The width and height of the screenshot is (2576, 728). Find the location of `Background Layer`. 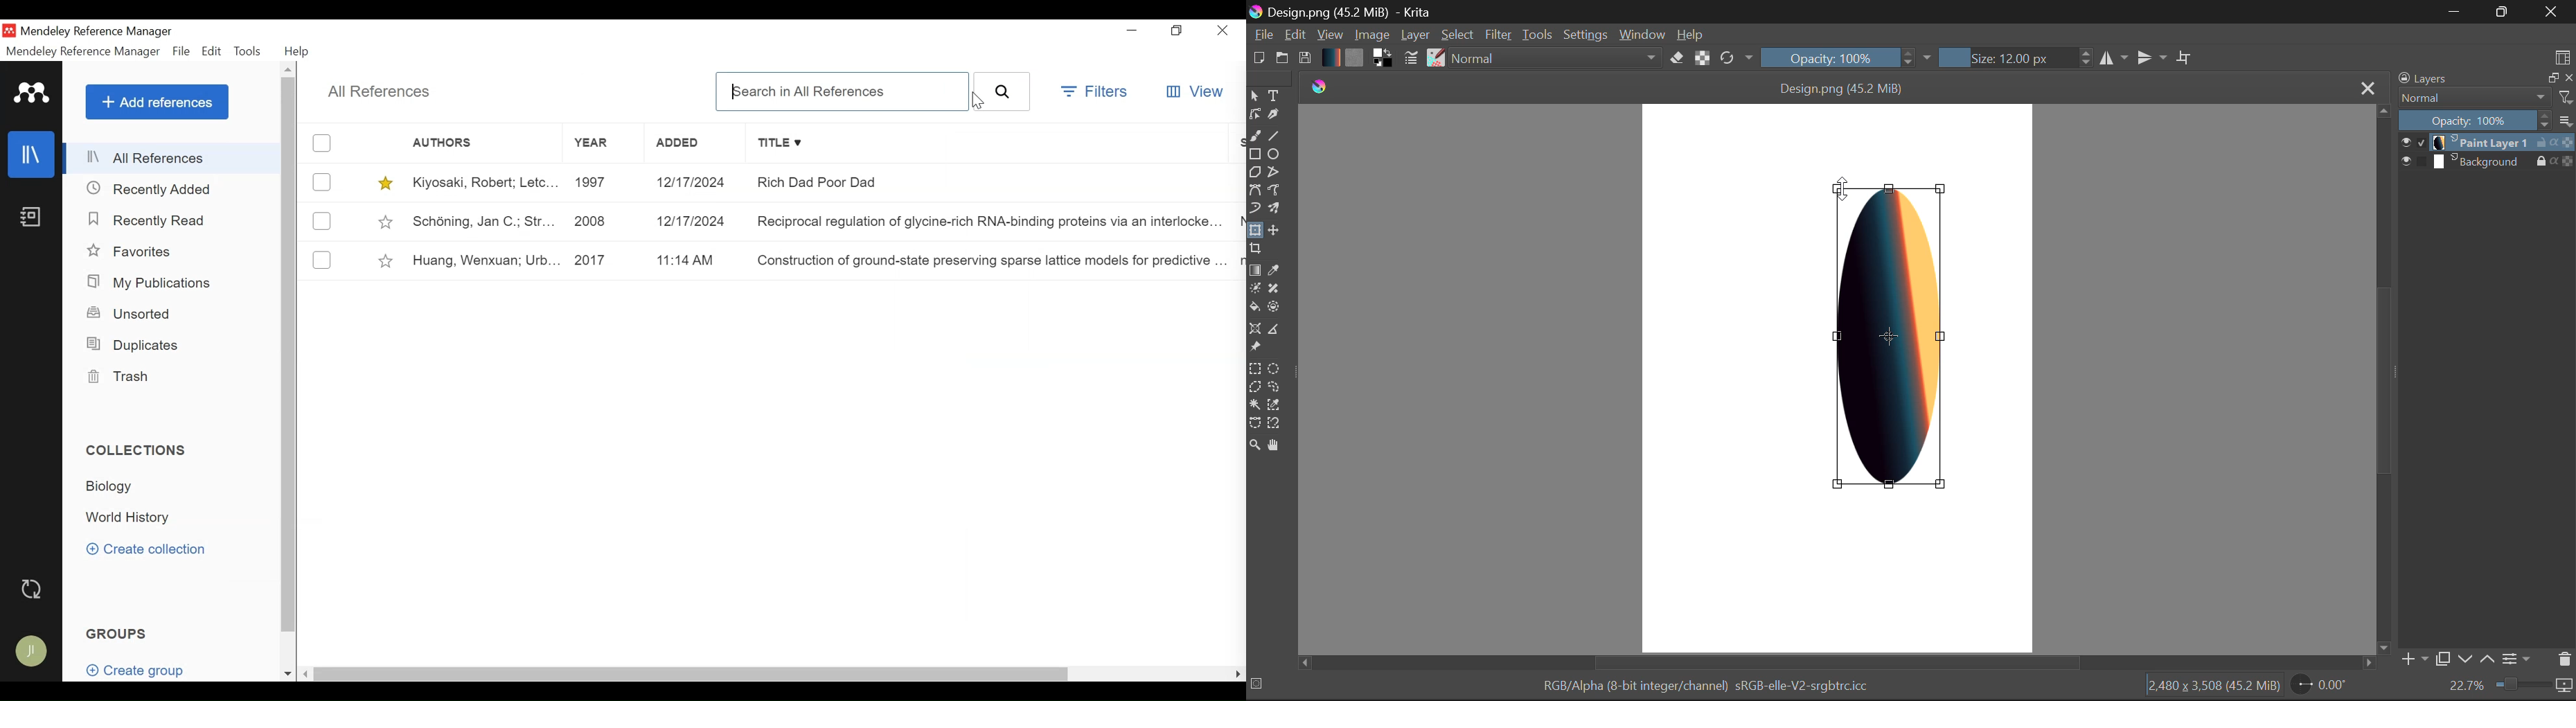

Background Layer is located at coordinates (2487, 161).